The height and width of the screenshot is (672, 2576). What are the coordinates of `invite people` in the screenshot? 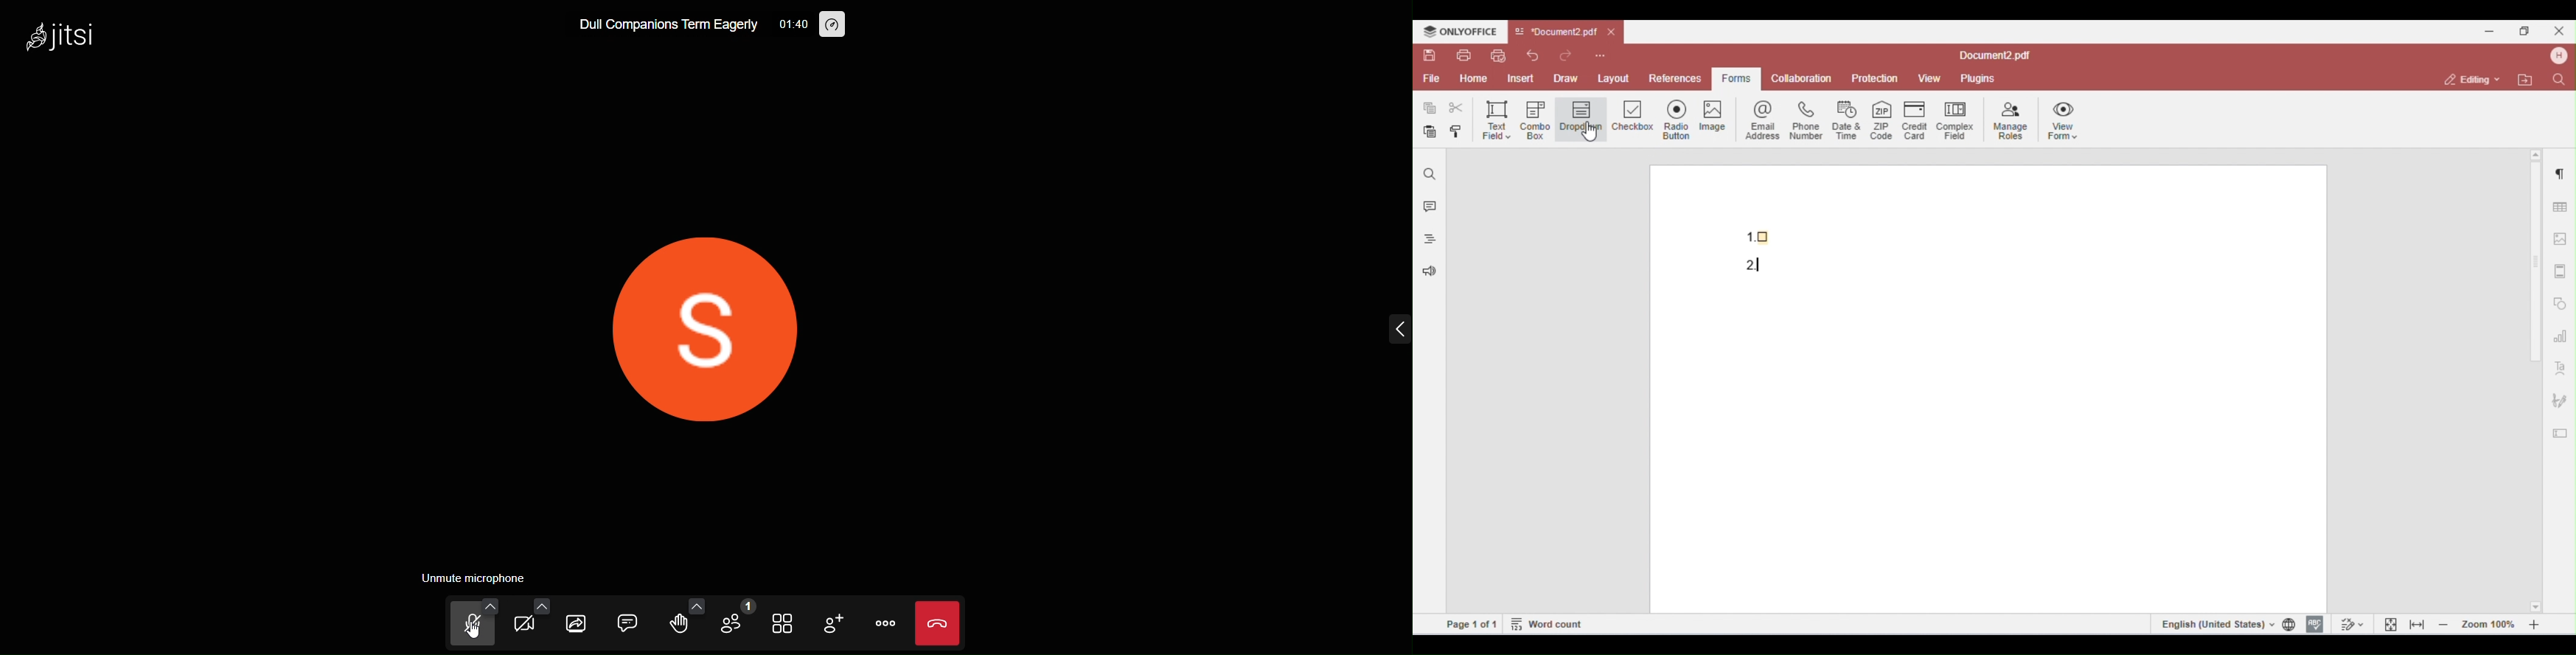 It's located at (831, 623).